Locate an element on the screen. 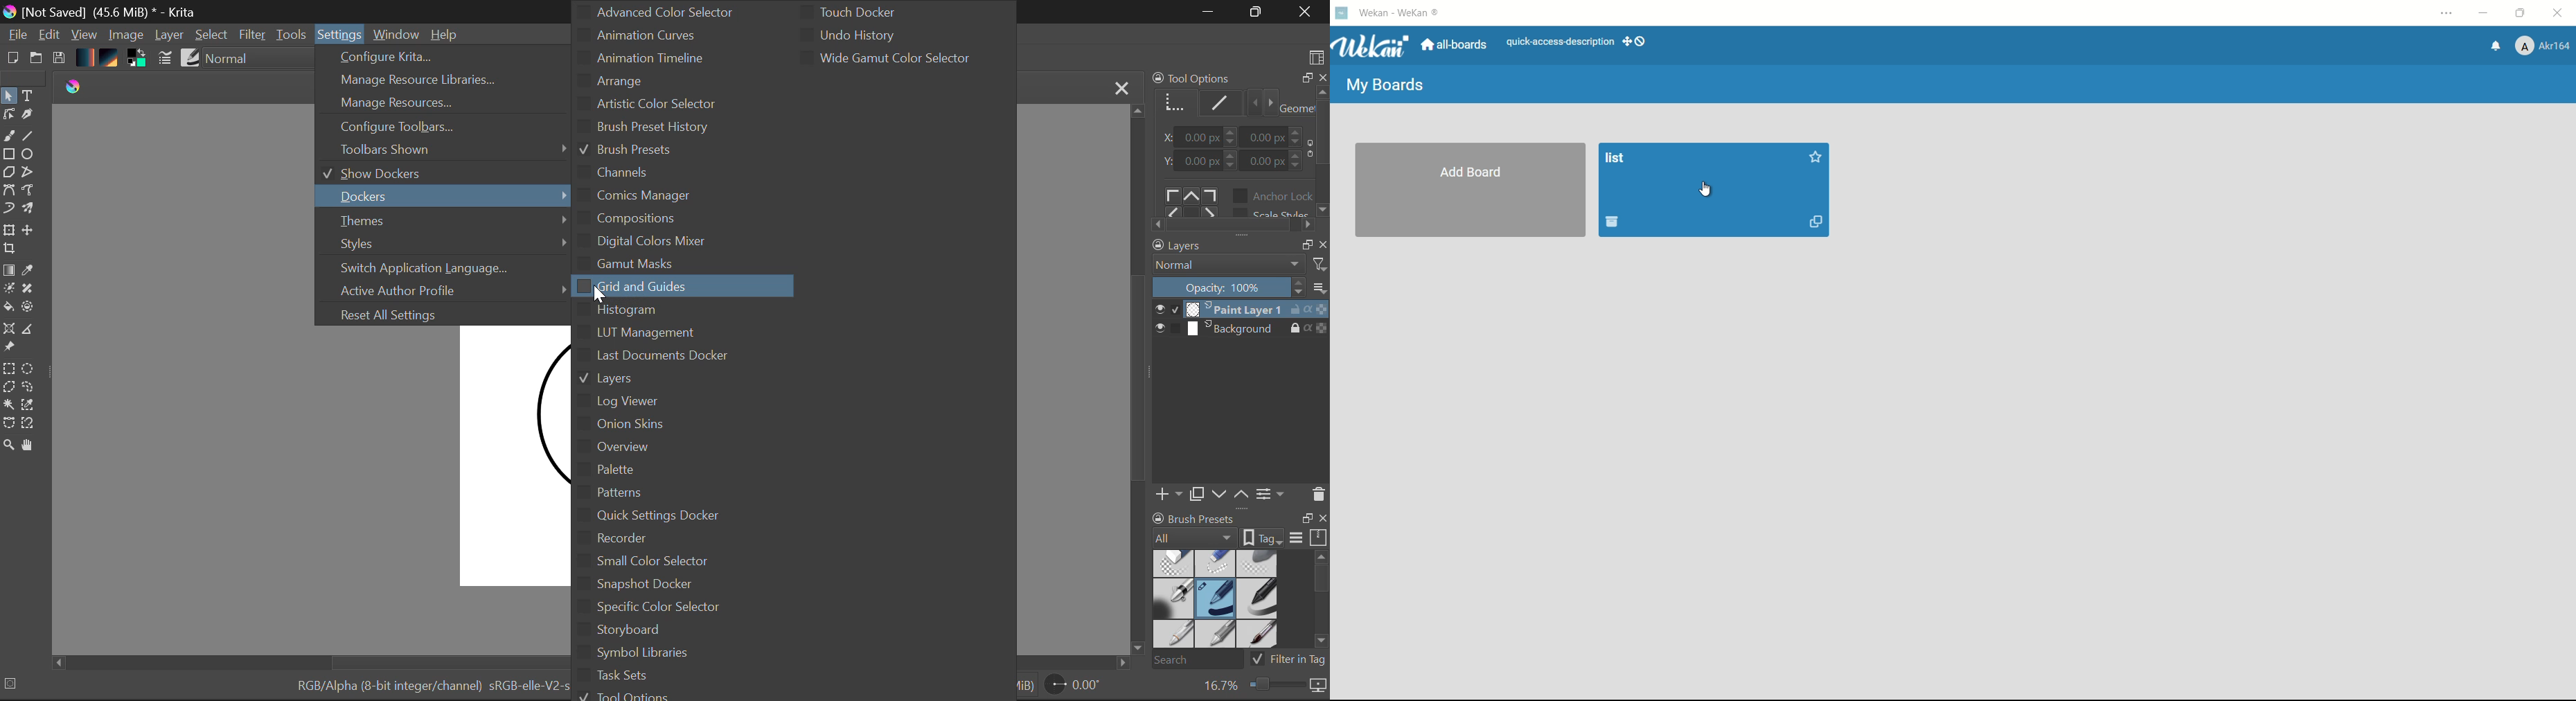 The image size is (2576, 728). Polygon Selection is located at coordinates (9, 388).